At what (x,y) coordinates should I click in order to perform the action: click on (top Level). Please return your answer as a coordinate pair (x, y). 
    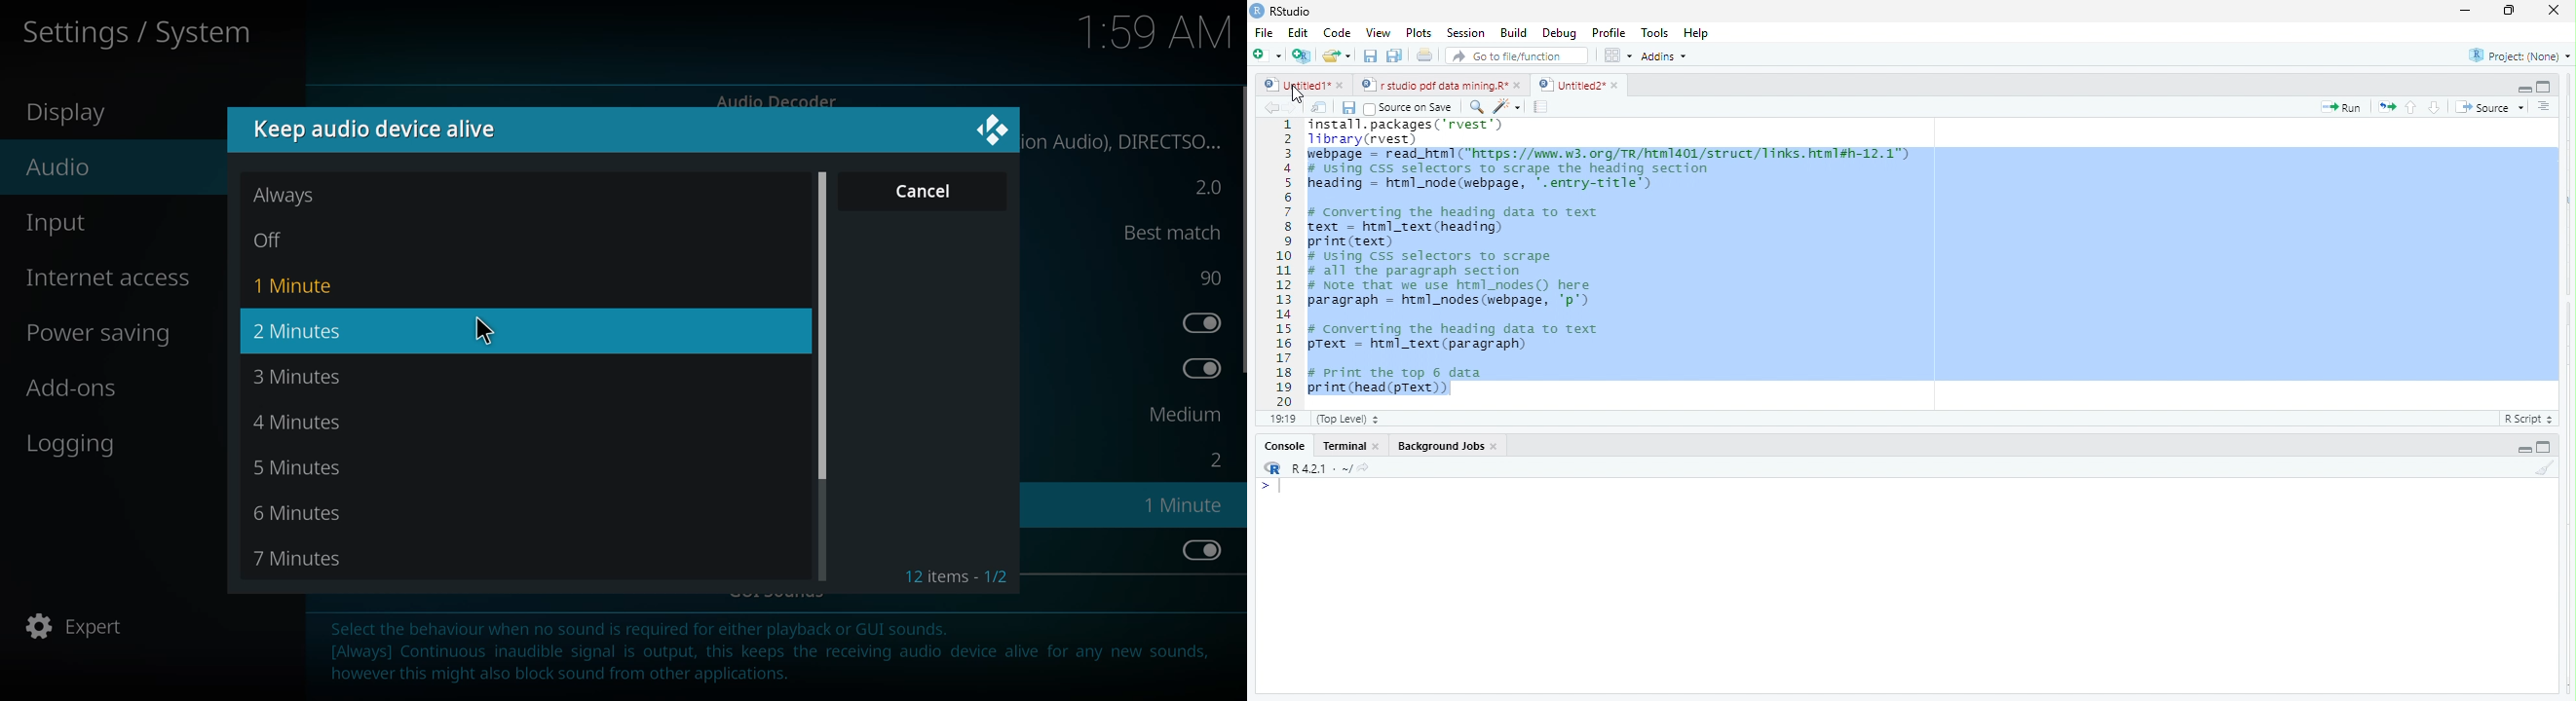
    Looking at the image, I should click on (1348, 419).